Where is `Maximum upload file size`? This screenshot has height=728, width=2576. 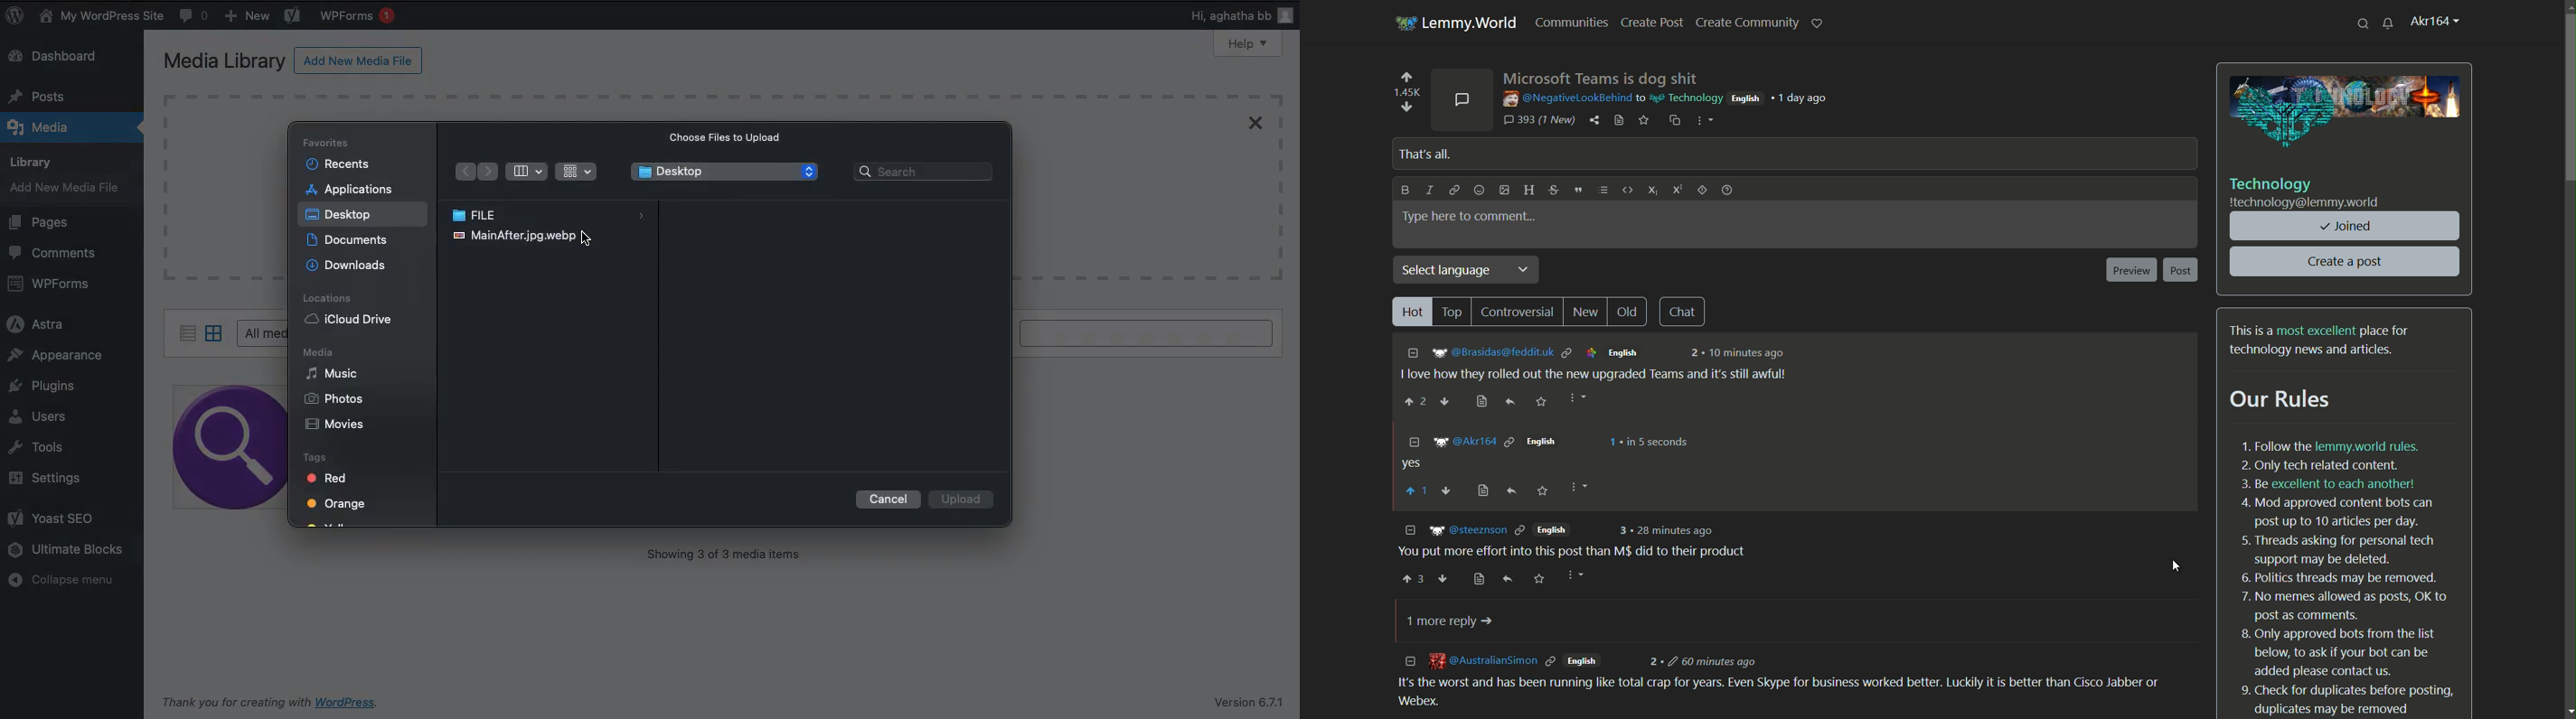
Maximum upload file size is located at coordinates (730, 245).